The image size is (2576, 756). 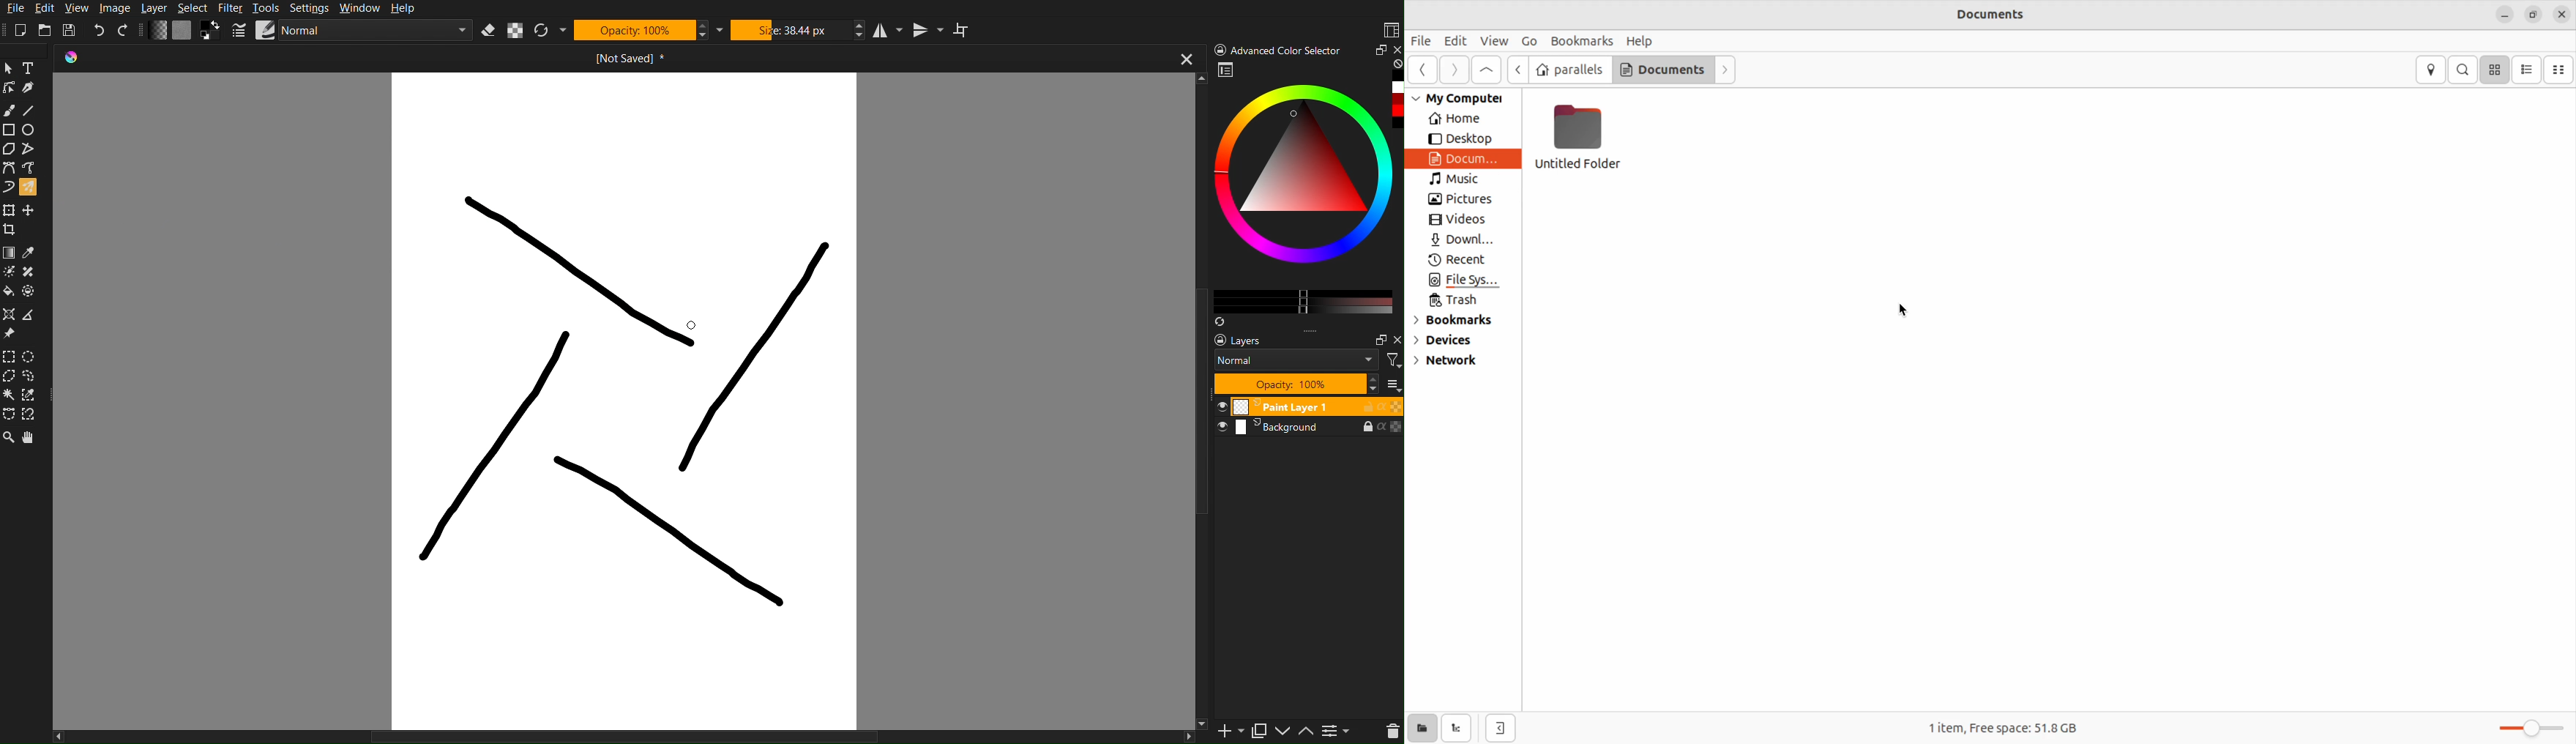 What do you see at coordinates (32, 187) in the screenshot?
I see `Mouse` at bounding box center [32, 187].